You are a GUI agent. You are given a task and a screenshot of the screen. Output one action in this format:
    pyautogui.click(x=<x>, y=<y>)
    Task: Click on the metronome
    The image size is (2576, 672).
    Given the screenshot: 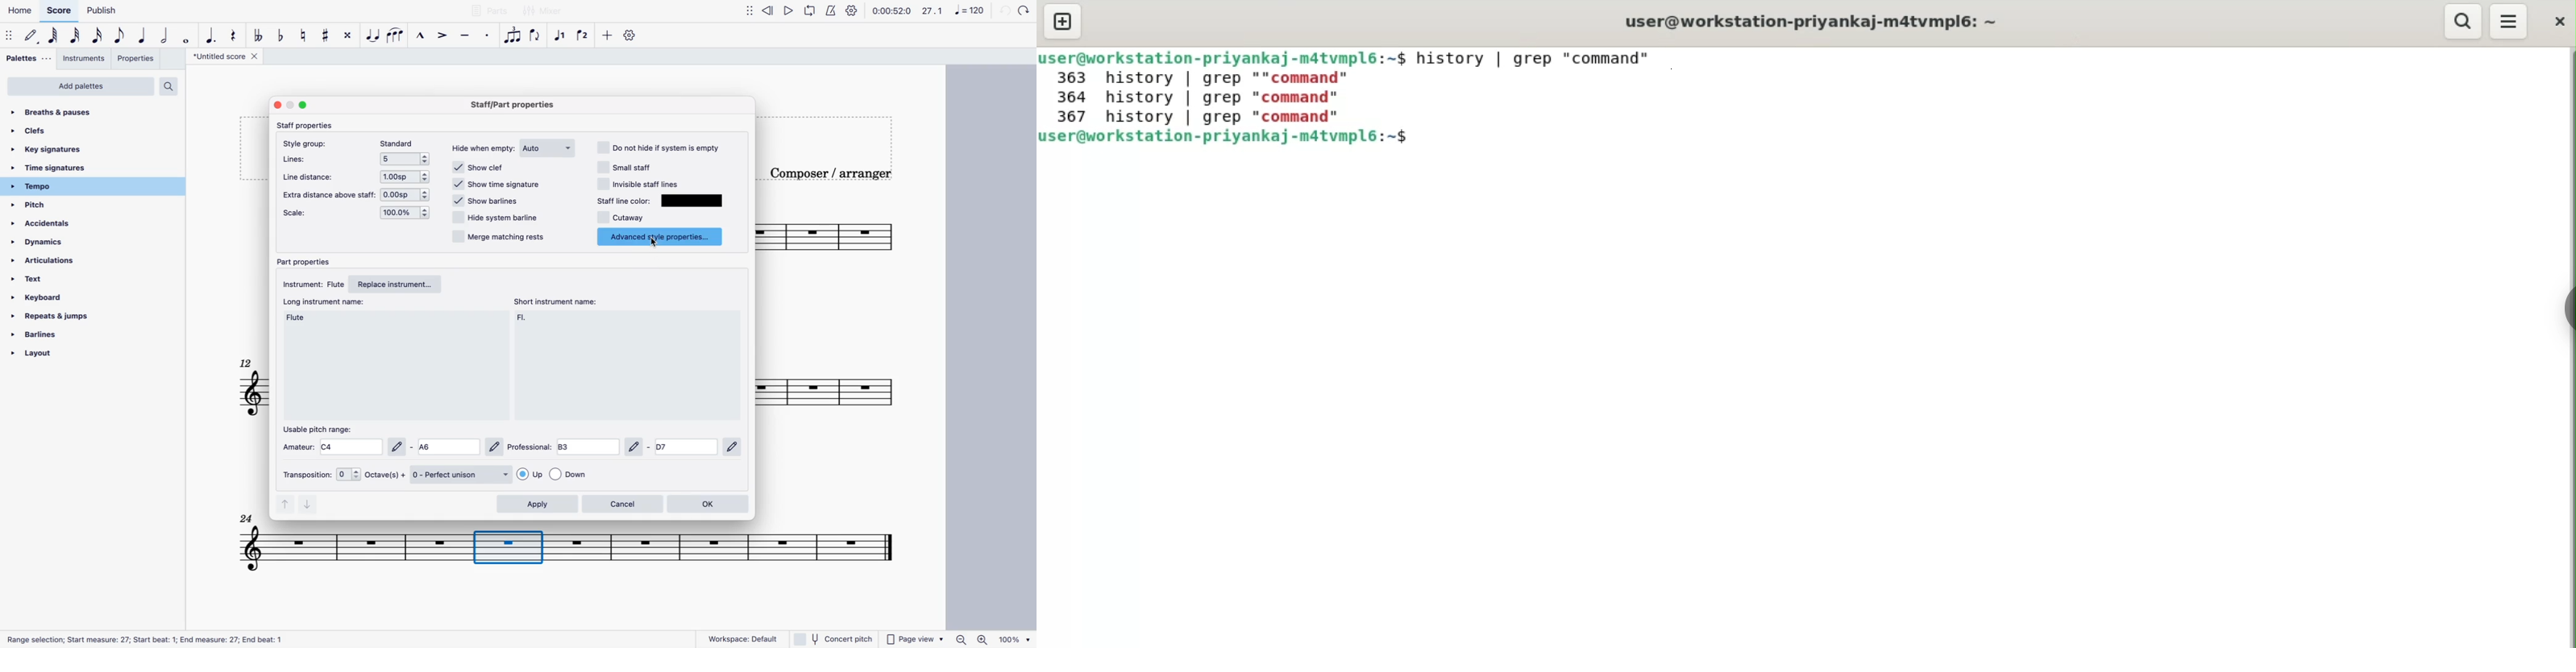 What is the action you would take?
    pyautogui.click(x=834, y=10)
    